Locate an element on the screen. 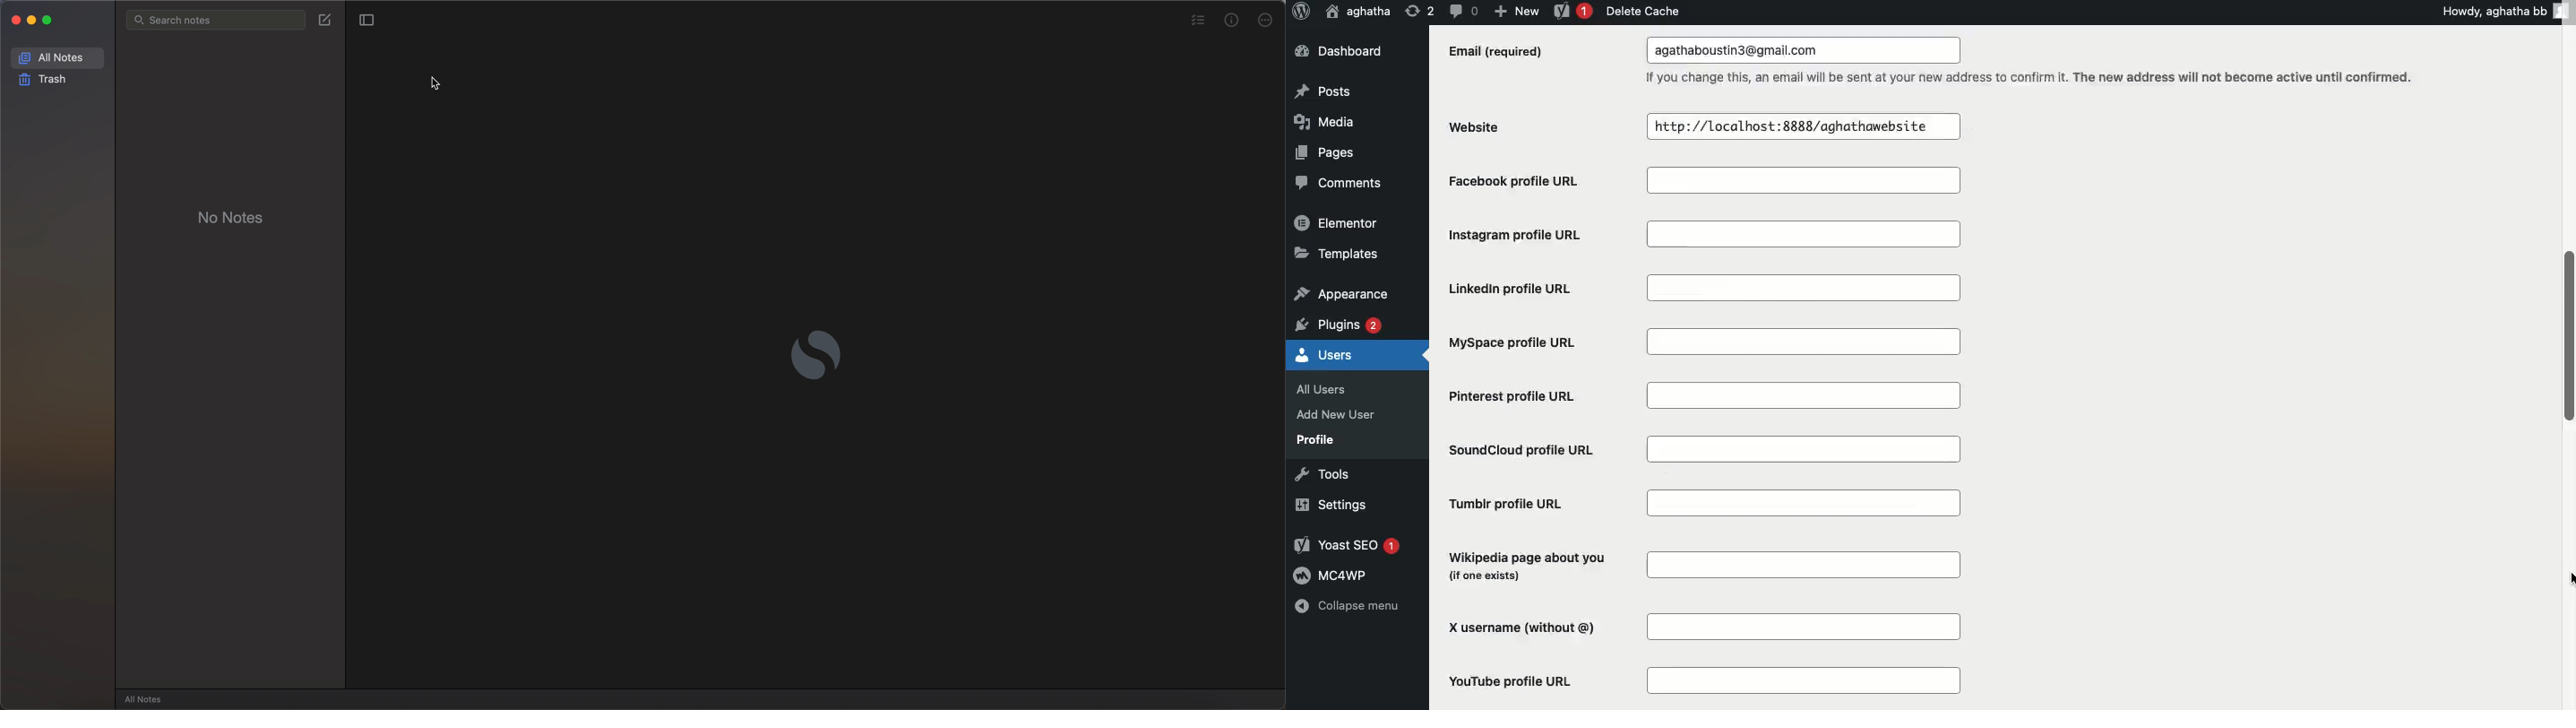  all notes is located at coordinates (145, 699).